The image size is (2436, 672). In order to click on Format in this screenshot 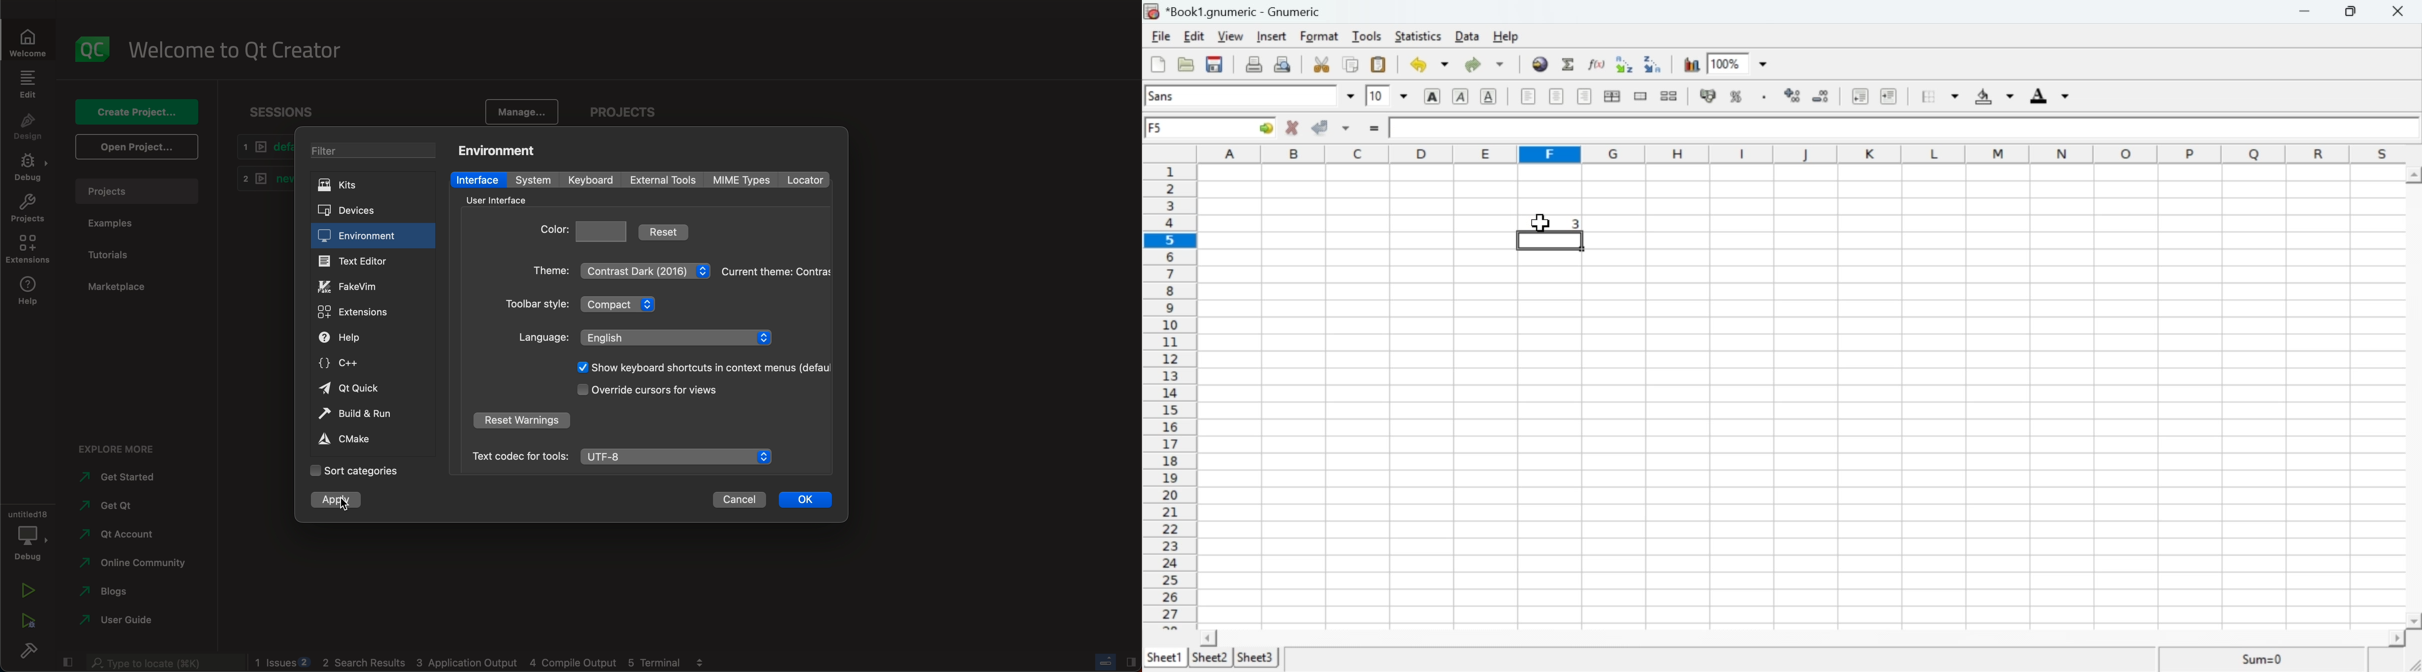, I will do `click(1319, 36)`.